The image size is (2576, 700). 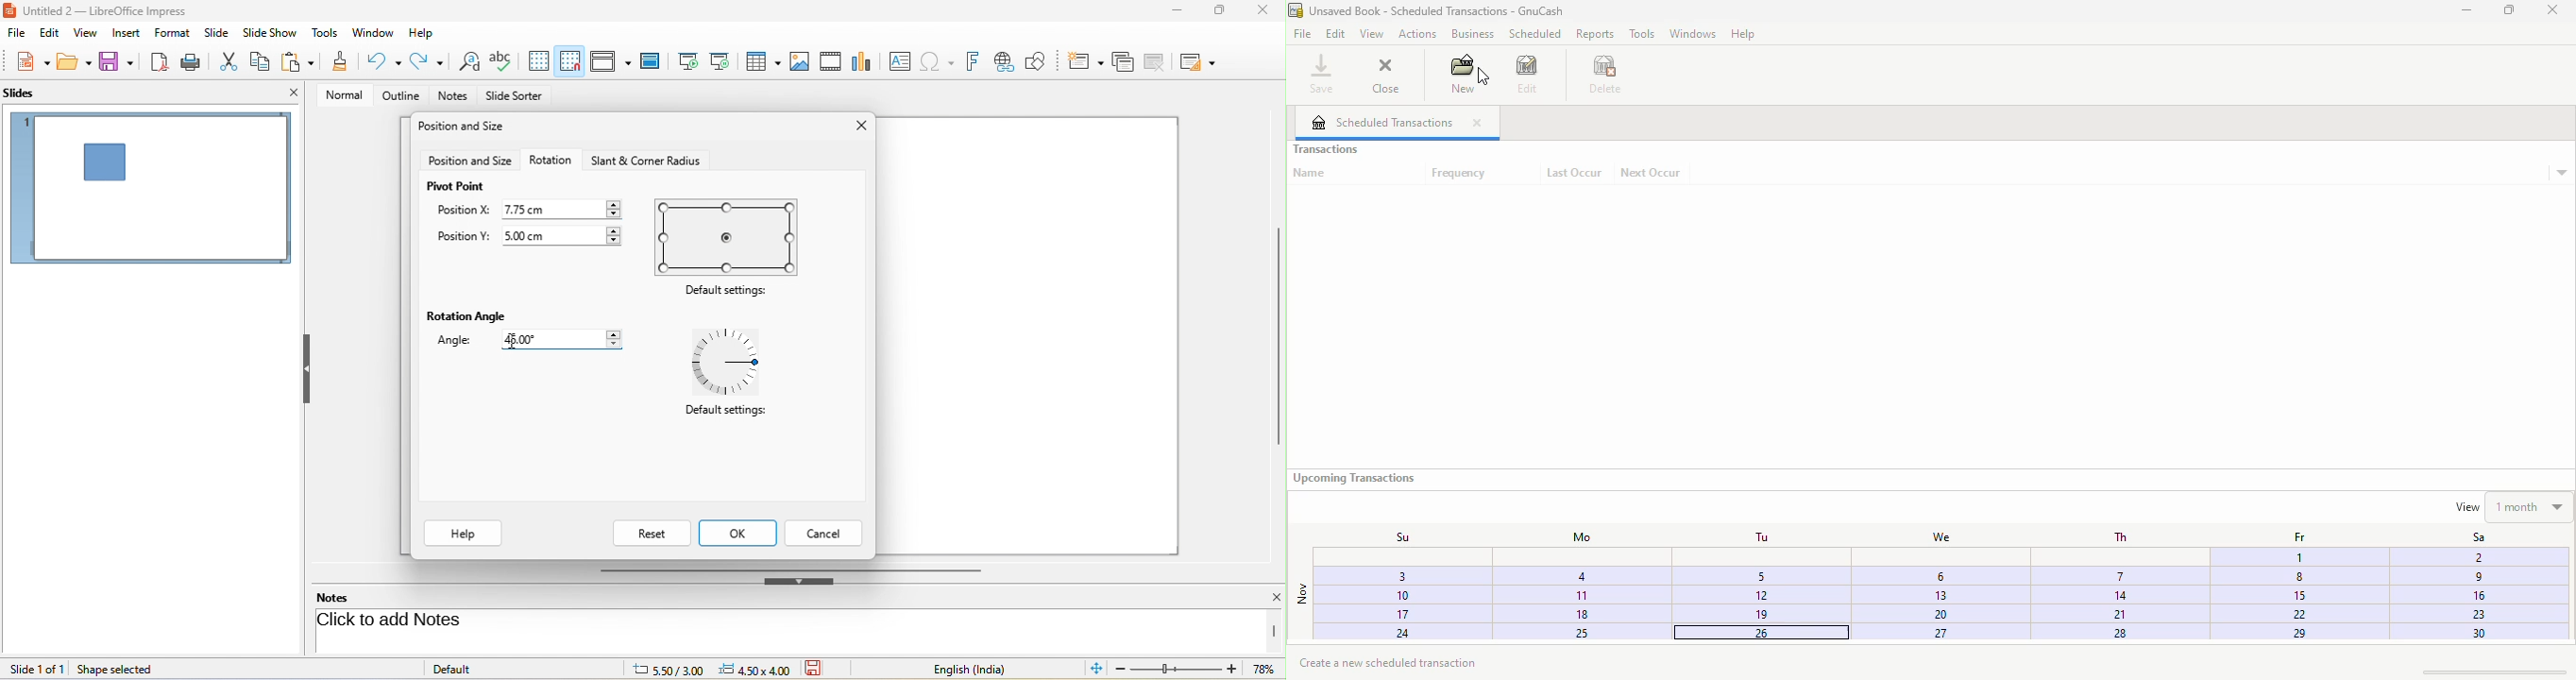 What do you see at coordinates (2118, 597) in the screenshot?
I see `14` at bounding box center [2118, 597].